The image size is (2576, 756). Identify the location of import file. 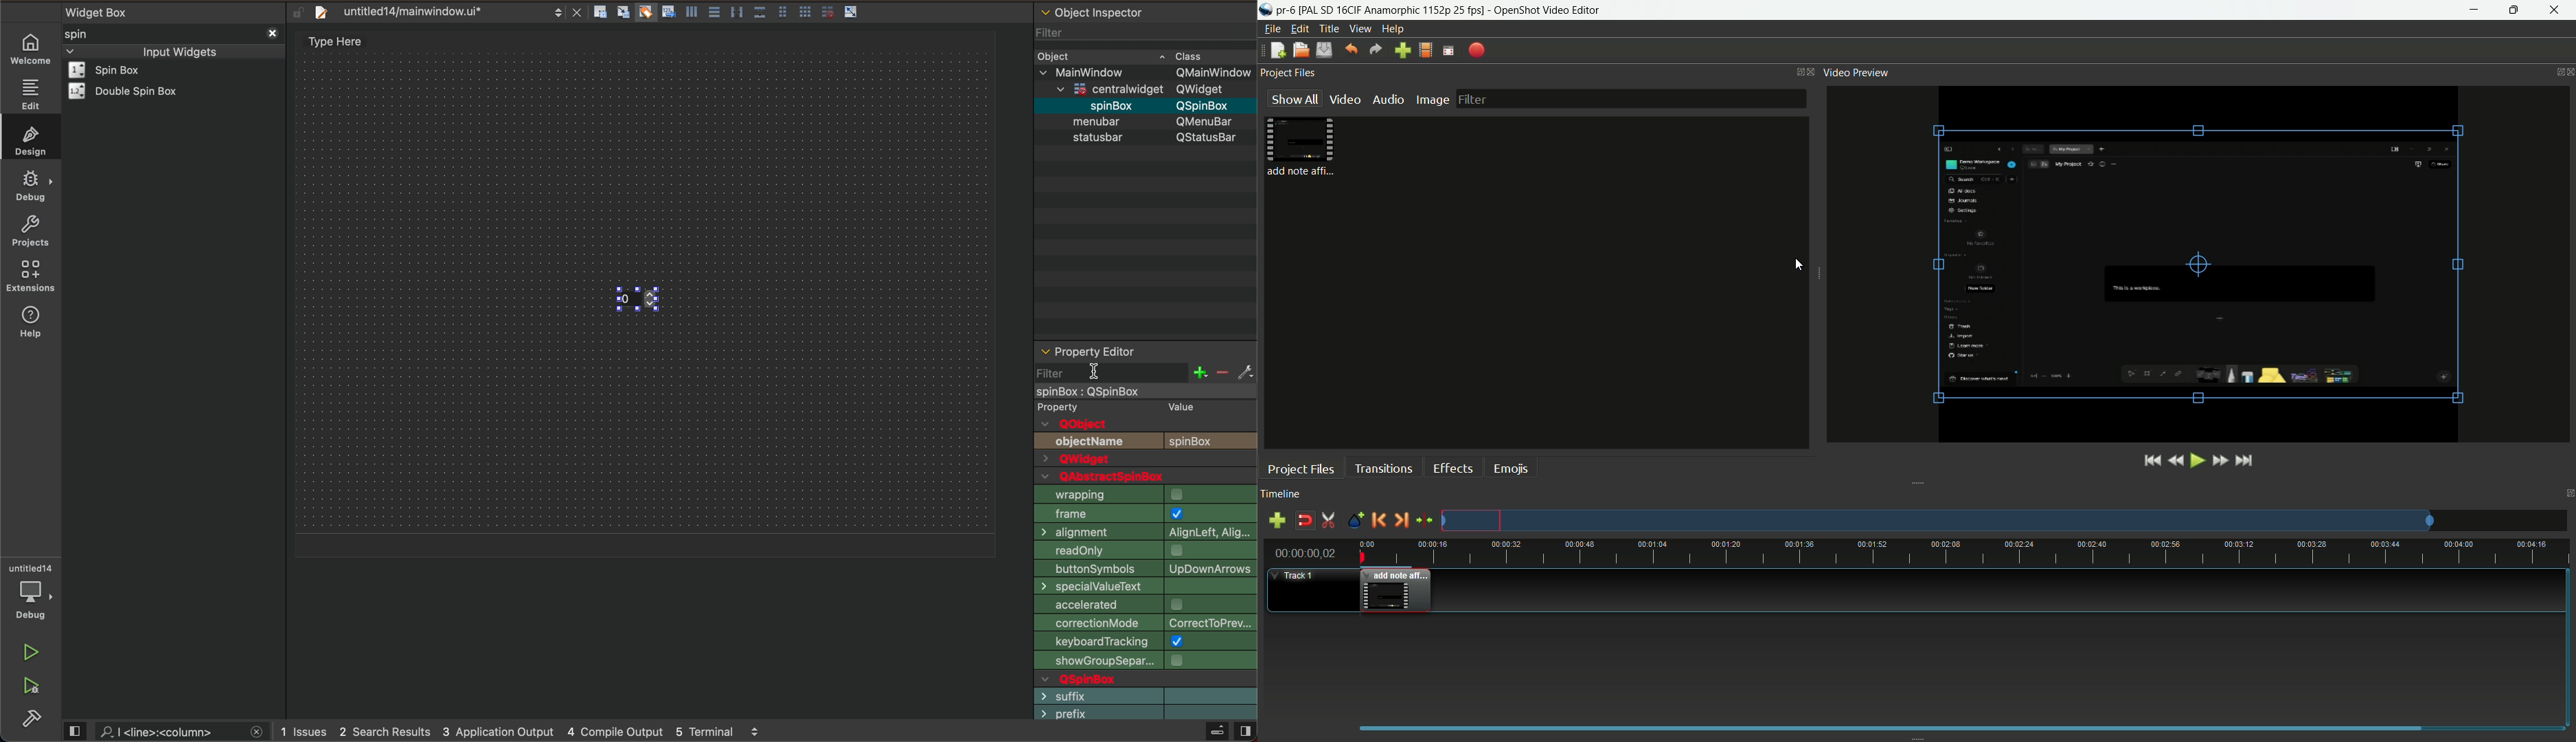
(1402, 51).